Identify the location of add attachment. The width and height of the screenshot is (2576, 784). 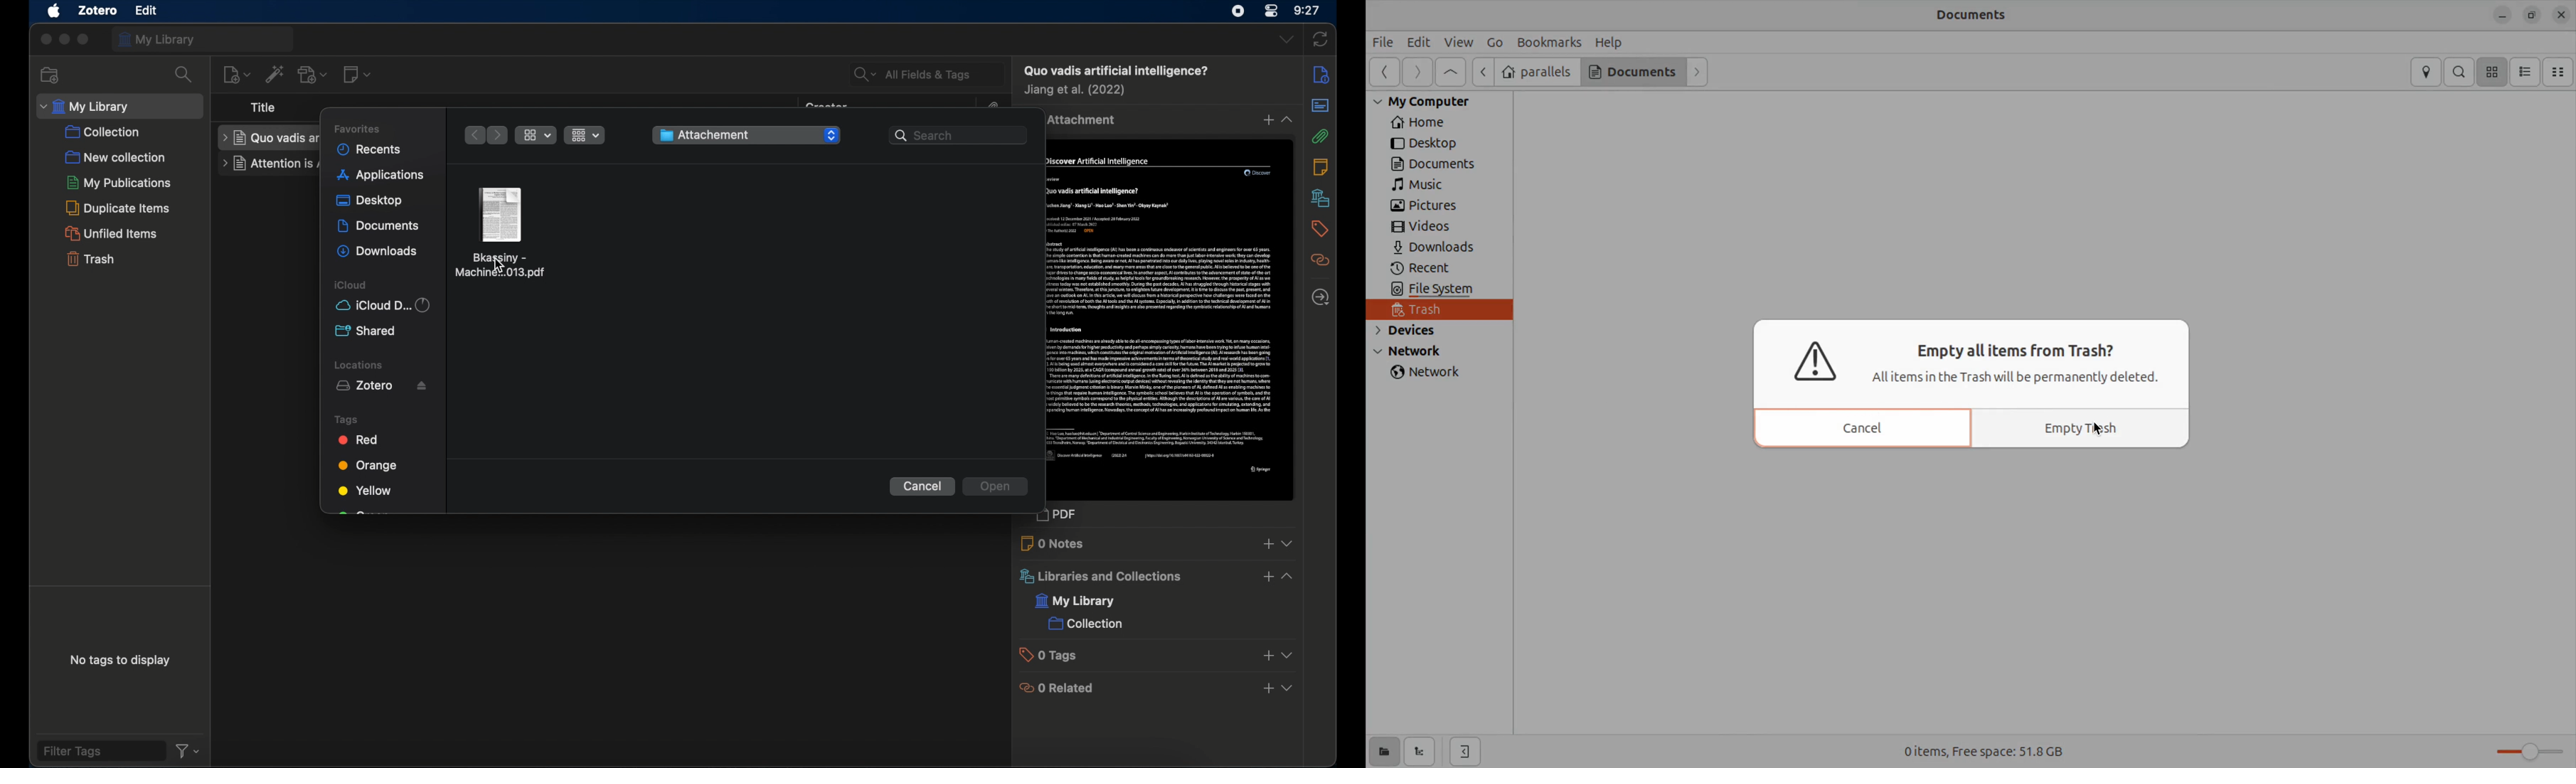
(312, 75).